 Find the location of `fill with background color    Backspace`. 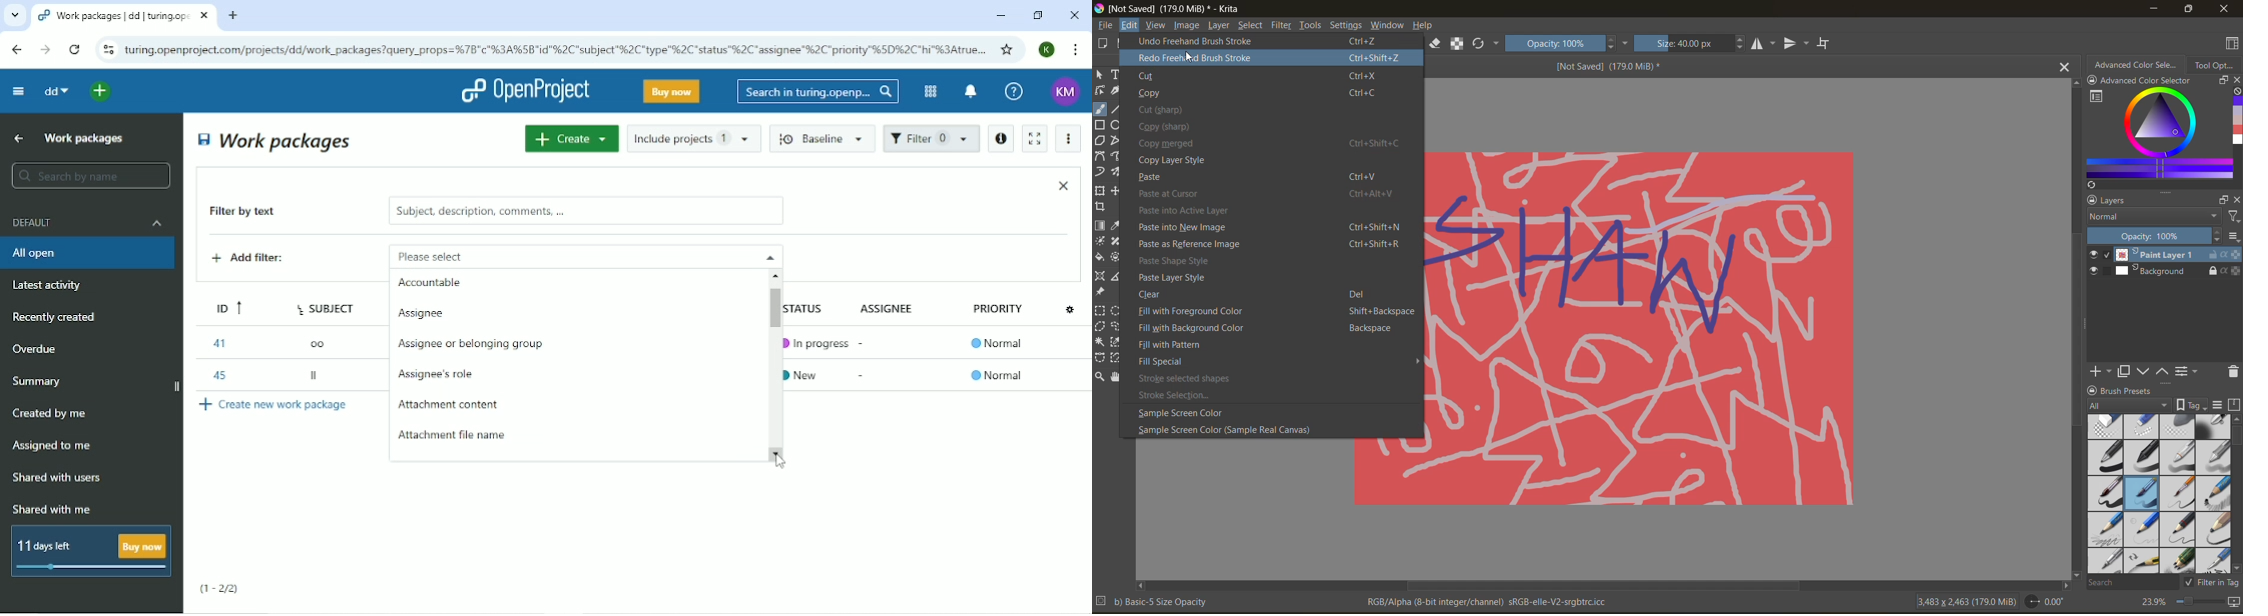

fill with background color    Backspace is located at coordinates (1266, 329).